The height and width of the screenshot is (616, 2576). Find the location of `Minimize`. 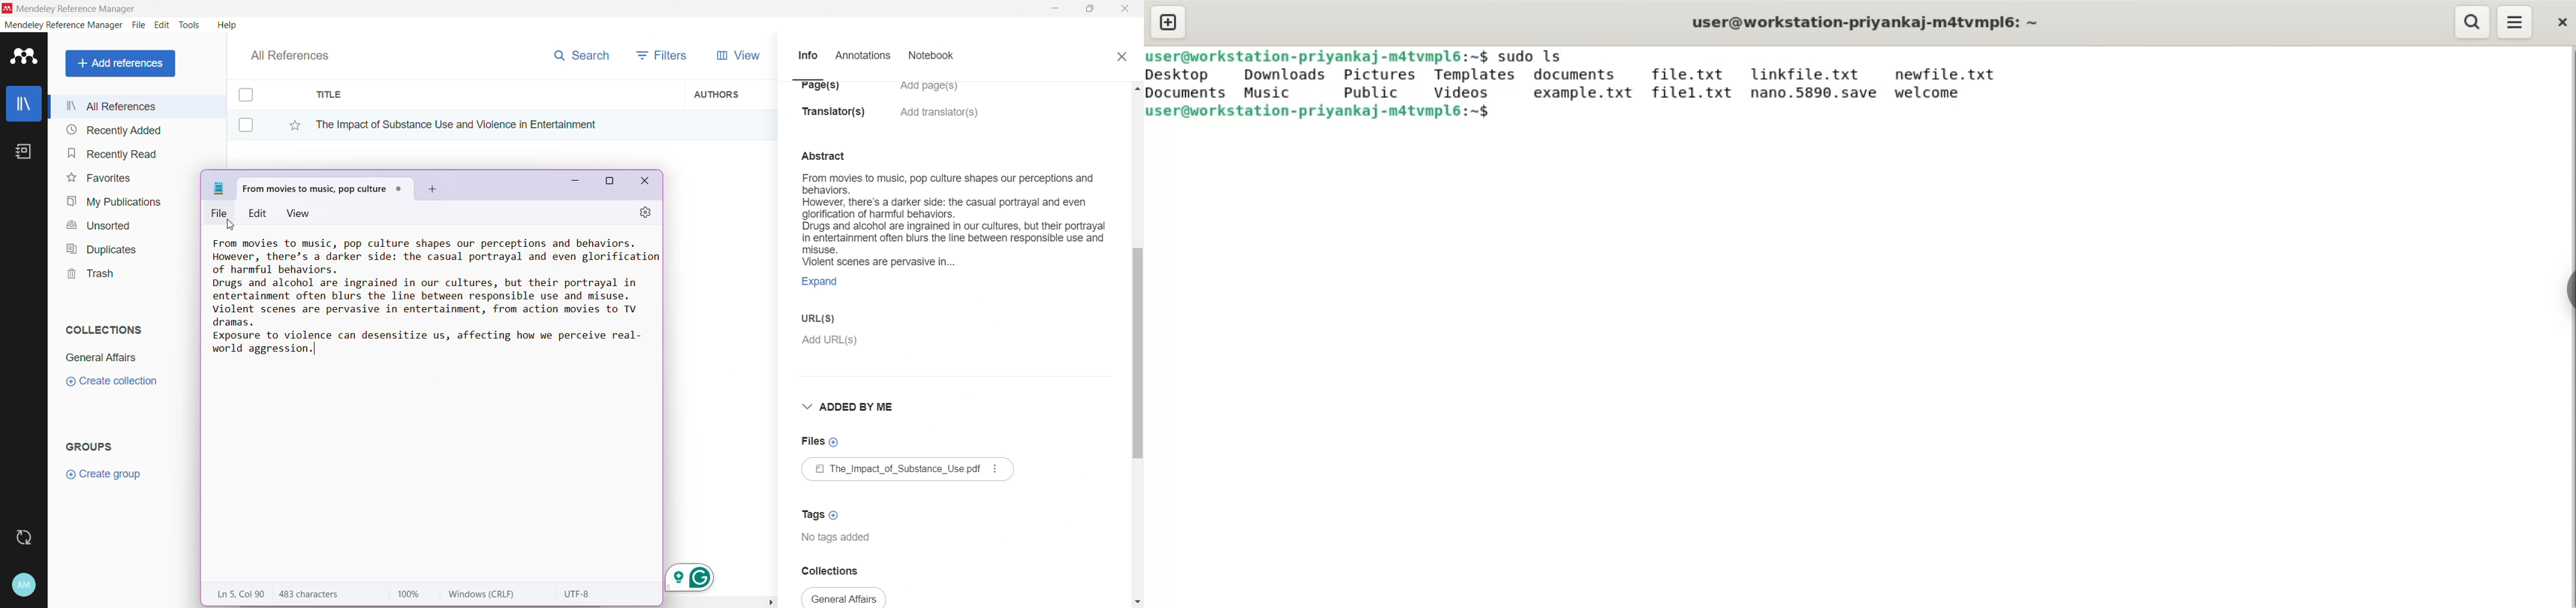

Minimize is located at coordinates (1056, 9).